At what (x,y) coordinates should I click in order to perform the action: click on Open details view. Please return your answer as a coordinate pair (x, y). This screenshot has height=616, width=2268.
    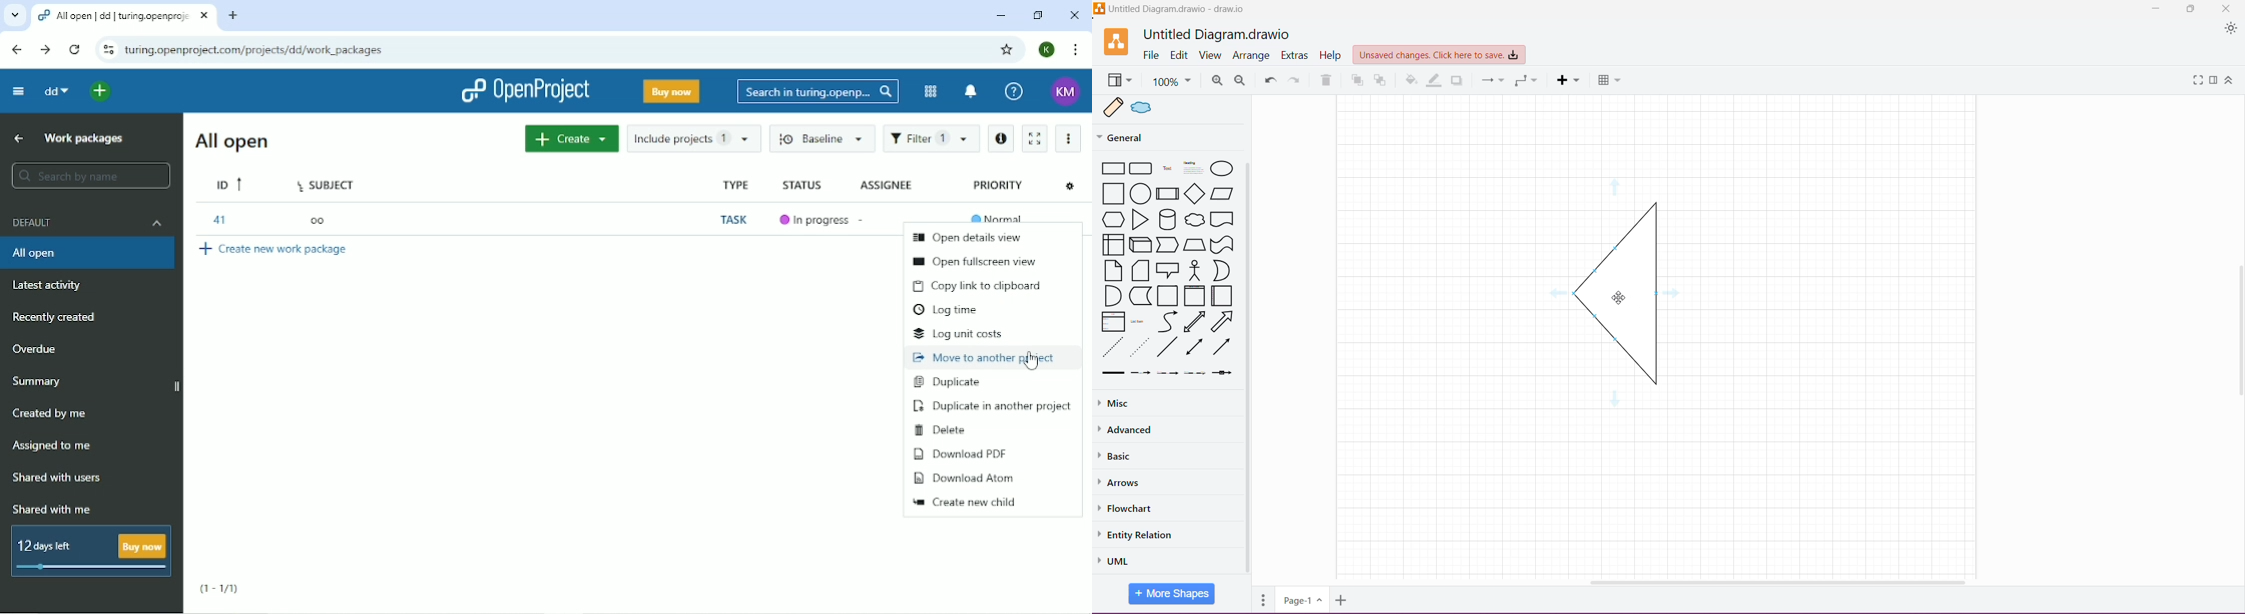
    Looking at the image, I should click on (968, 236).